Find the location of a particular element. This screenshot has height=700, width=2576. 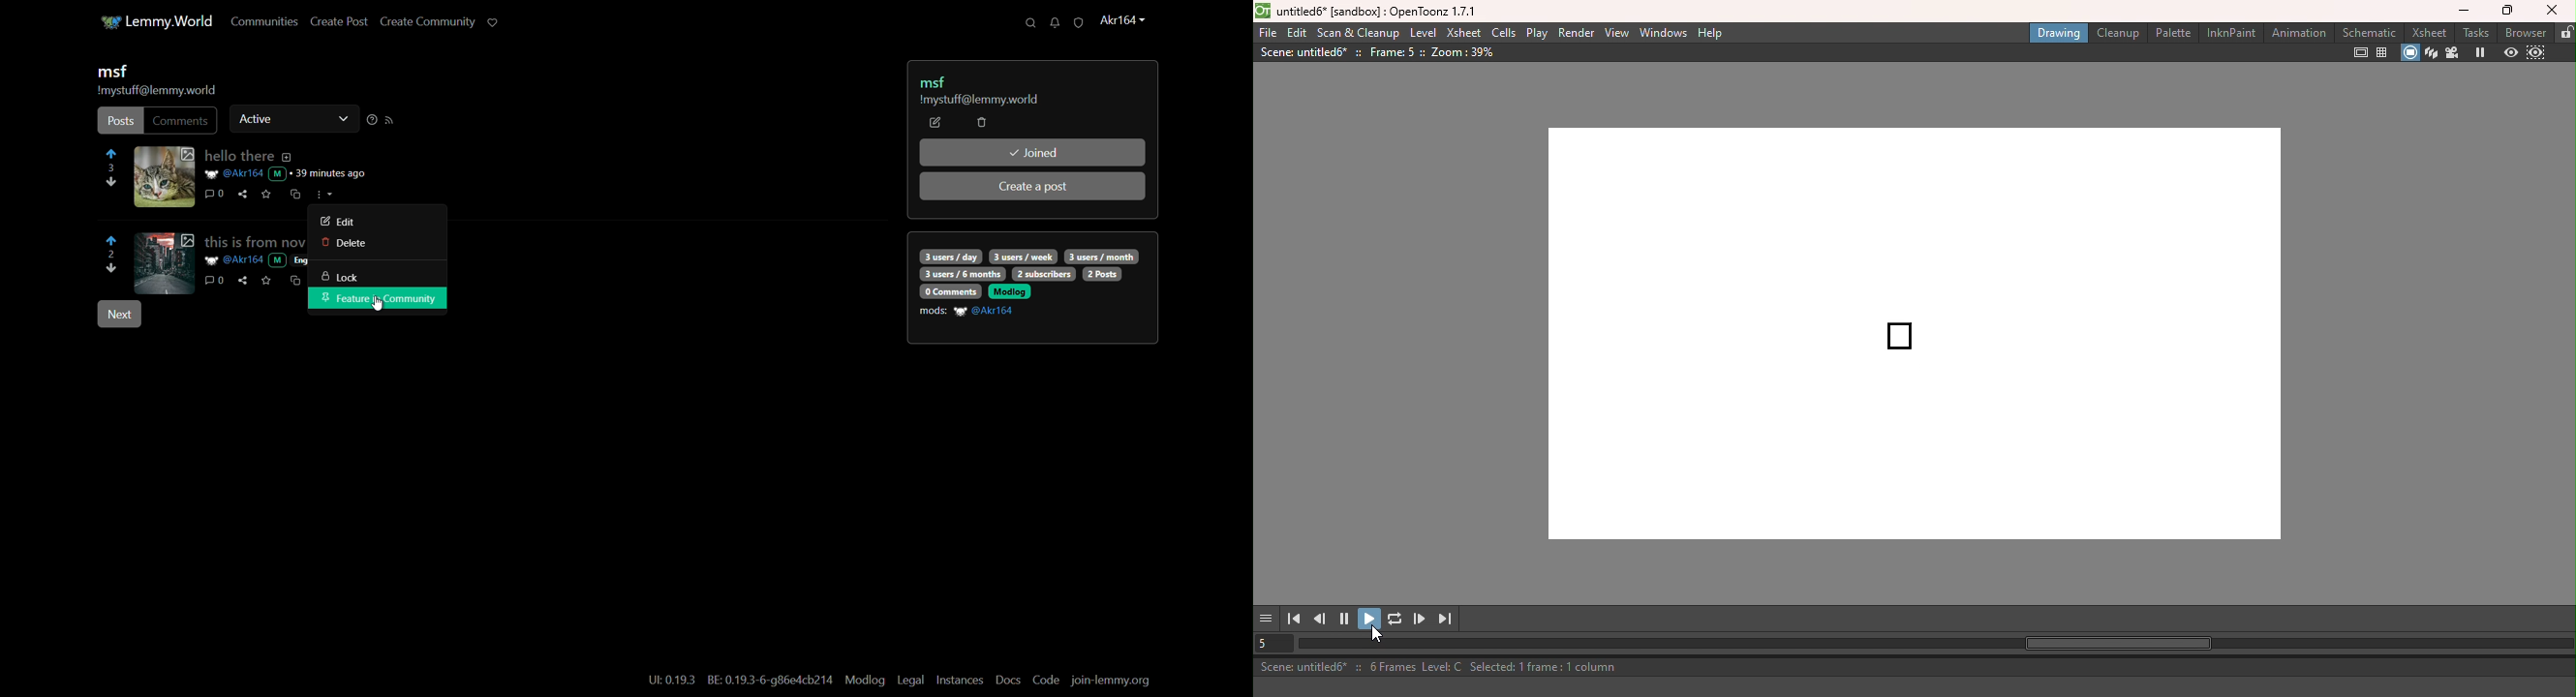

icon is located at coordinates (105, 22).